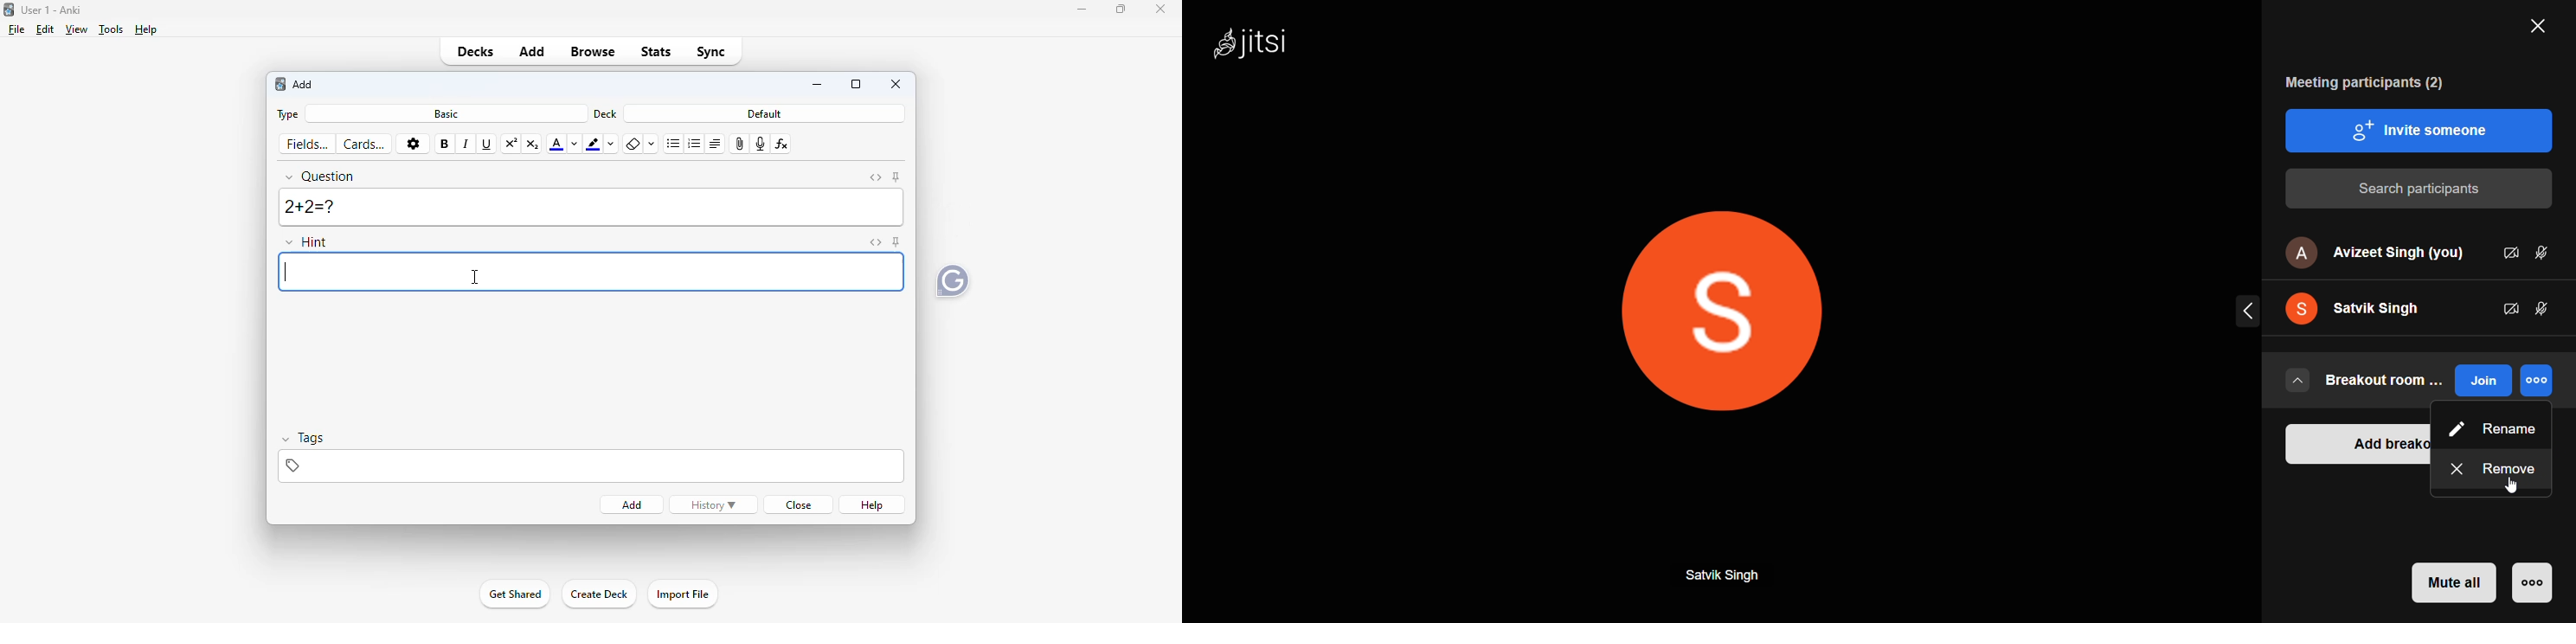 This screenshot has height=644, width=2576. What do you see at coordinates (302, 84) in the screenshot?
I see `add` at bounding box center [302, 84].